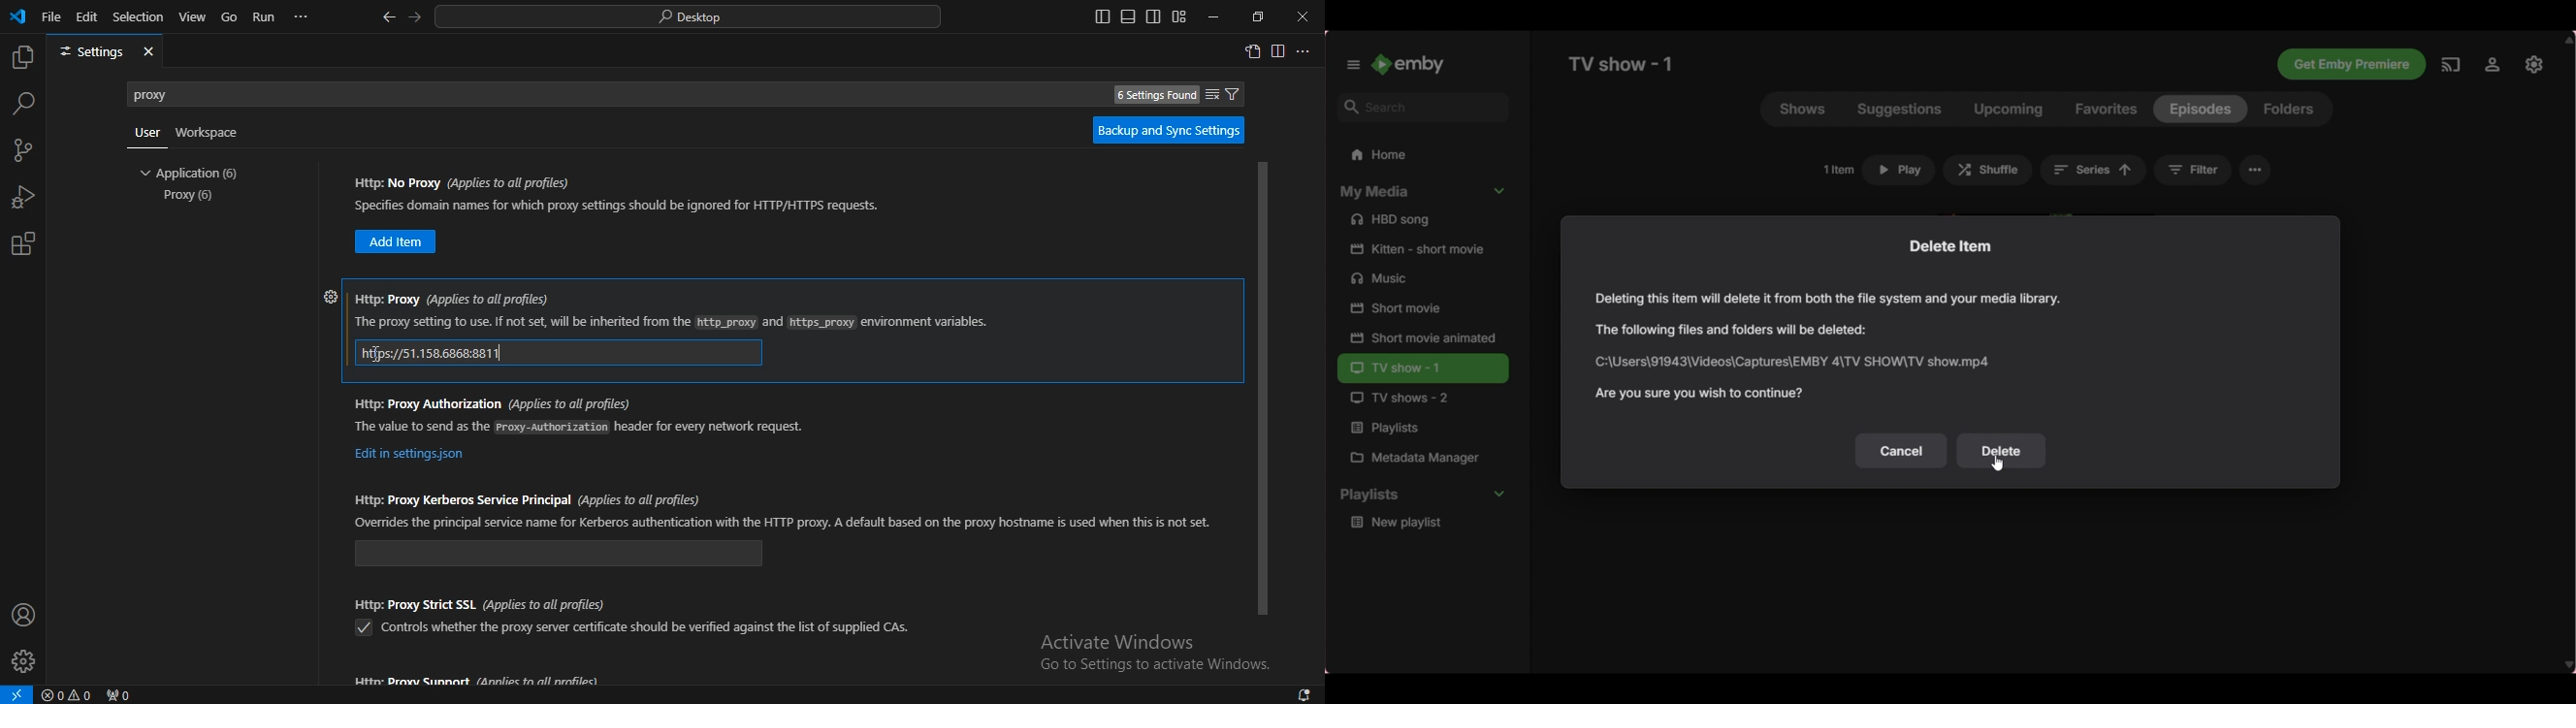 This screenshot has height=728, width=2576. What do you see at coordinates (22, 661) in the screenshot?
I see `settings` at bounding box center [22, 661].